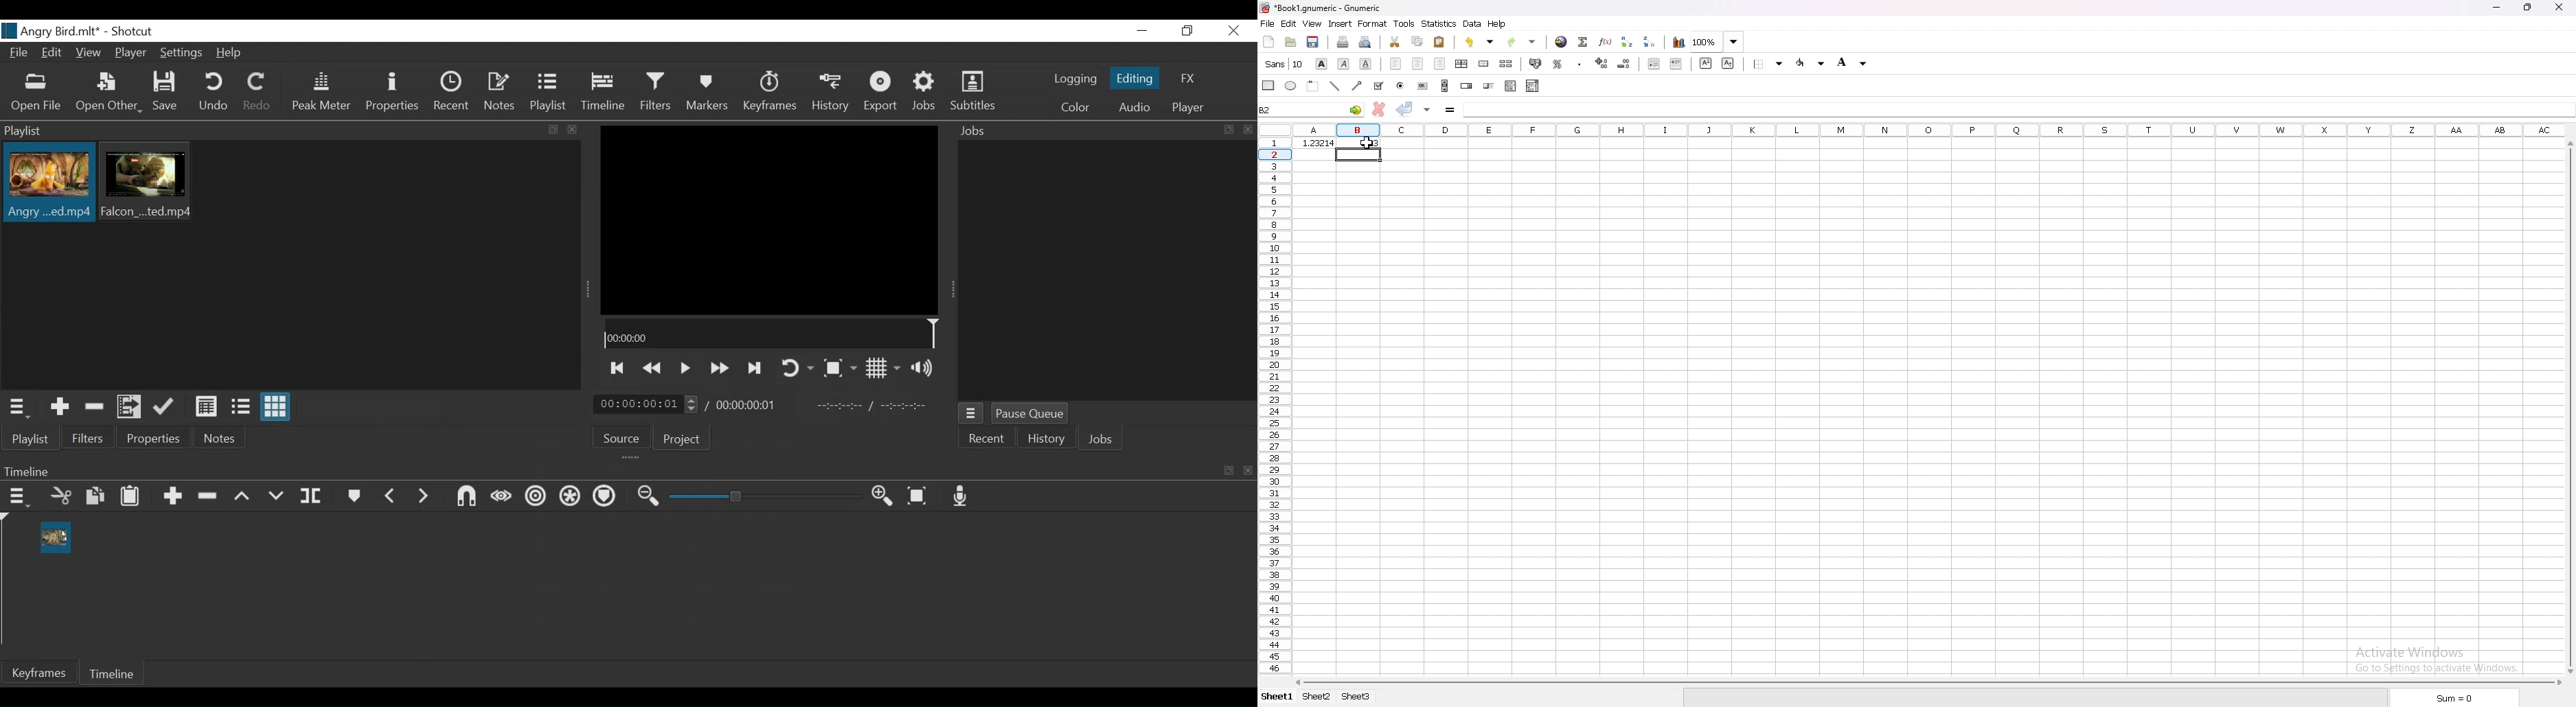 The image size is (2576, 728). I want to click on Export, so click(883, 93).